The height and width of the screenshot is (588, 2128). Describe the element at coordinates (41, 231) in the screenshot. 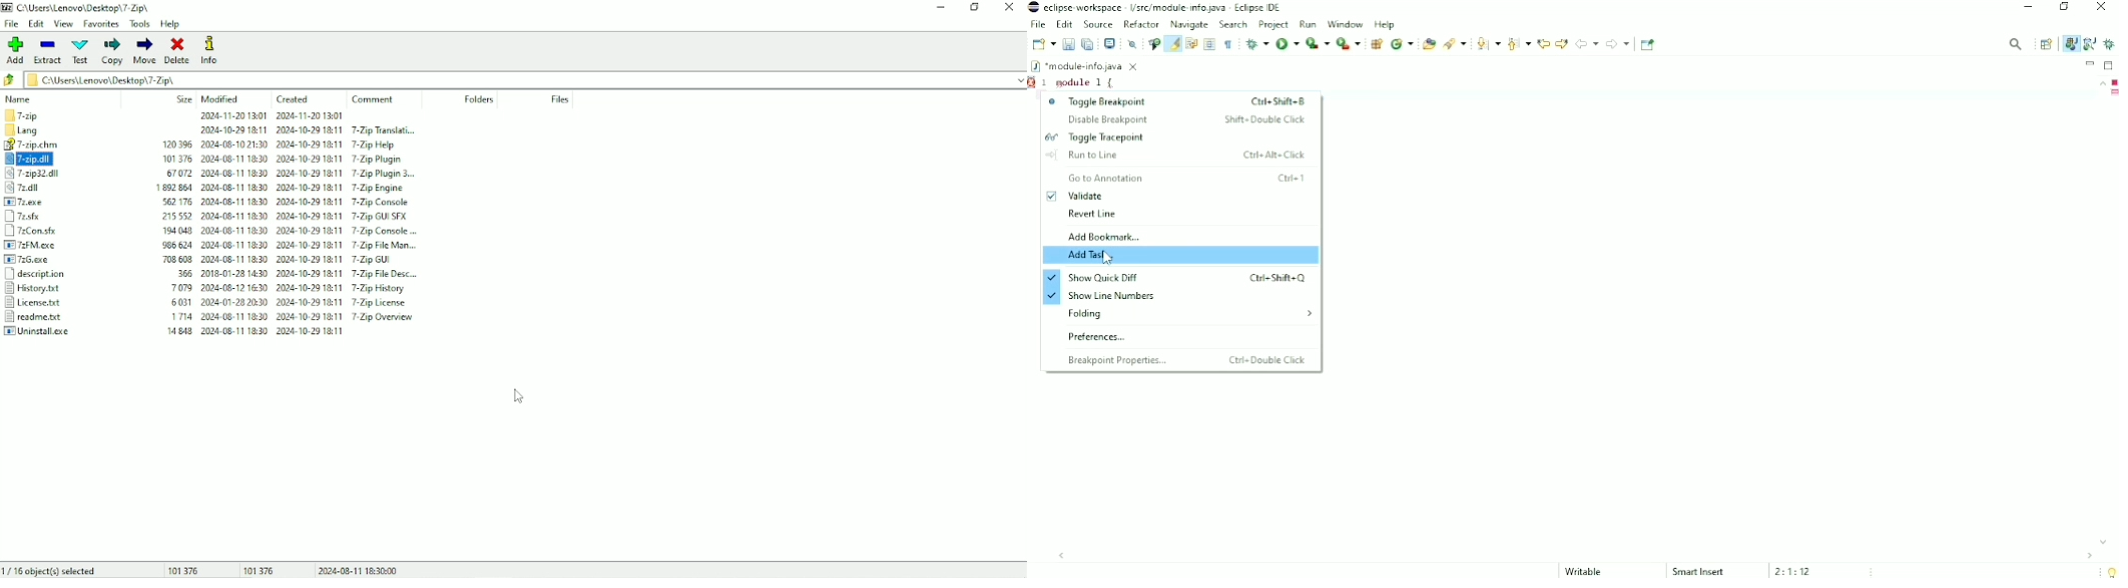

I see `7zCon.sfx` at that location.